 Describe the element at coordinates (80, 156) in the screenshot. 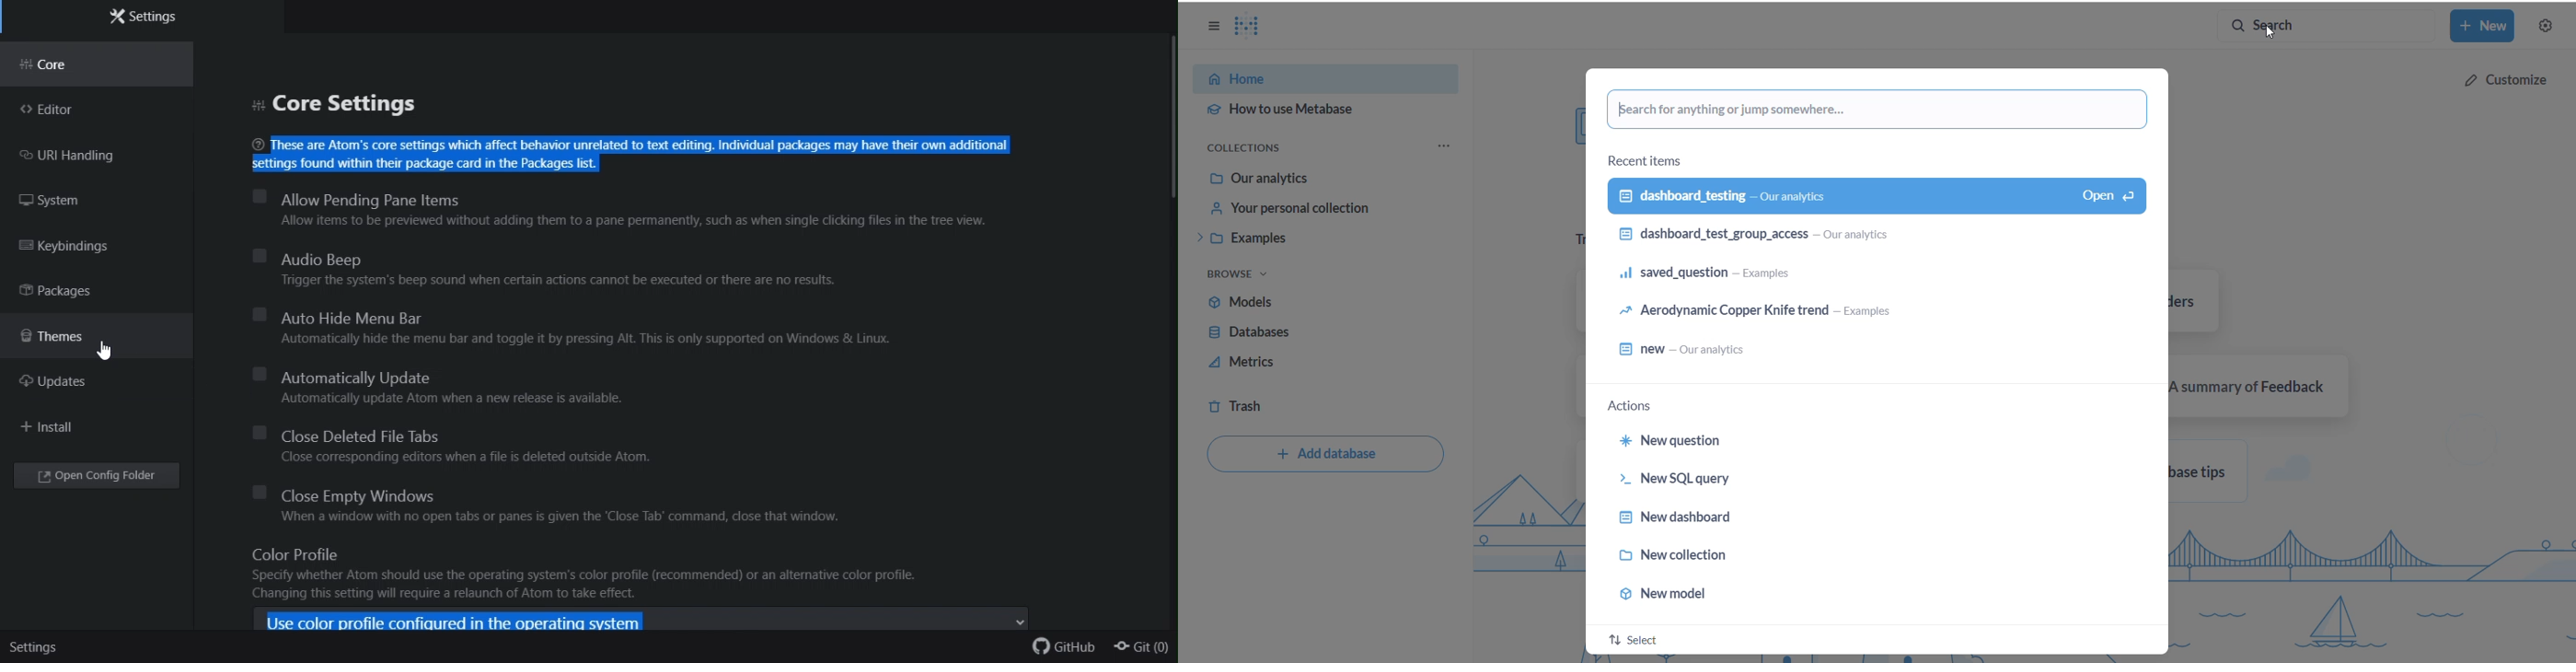

I see `URI handling` at that location.